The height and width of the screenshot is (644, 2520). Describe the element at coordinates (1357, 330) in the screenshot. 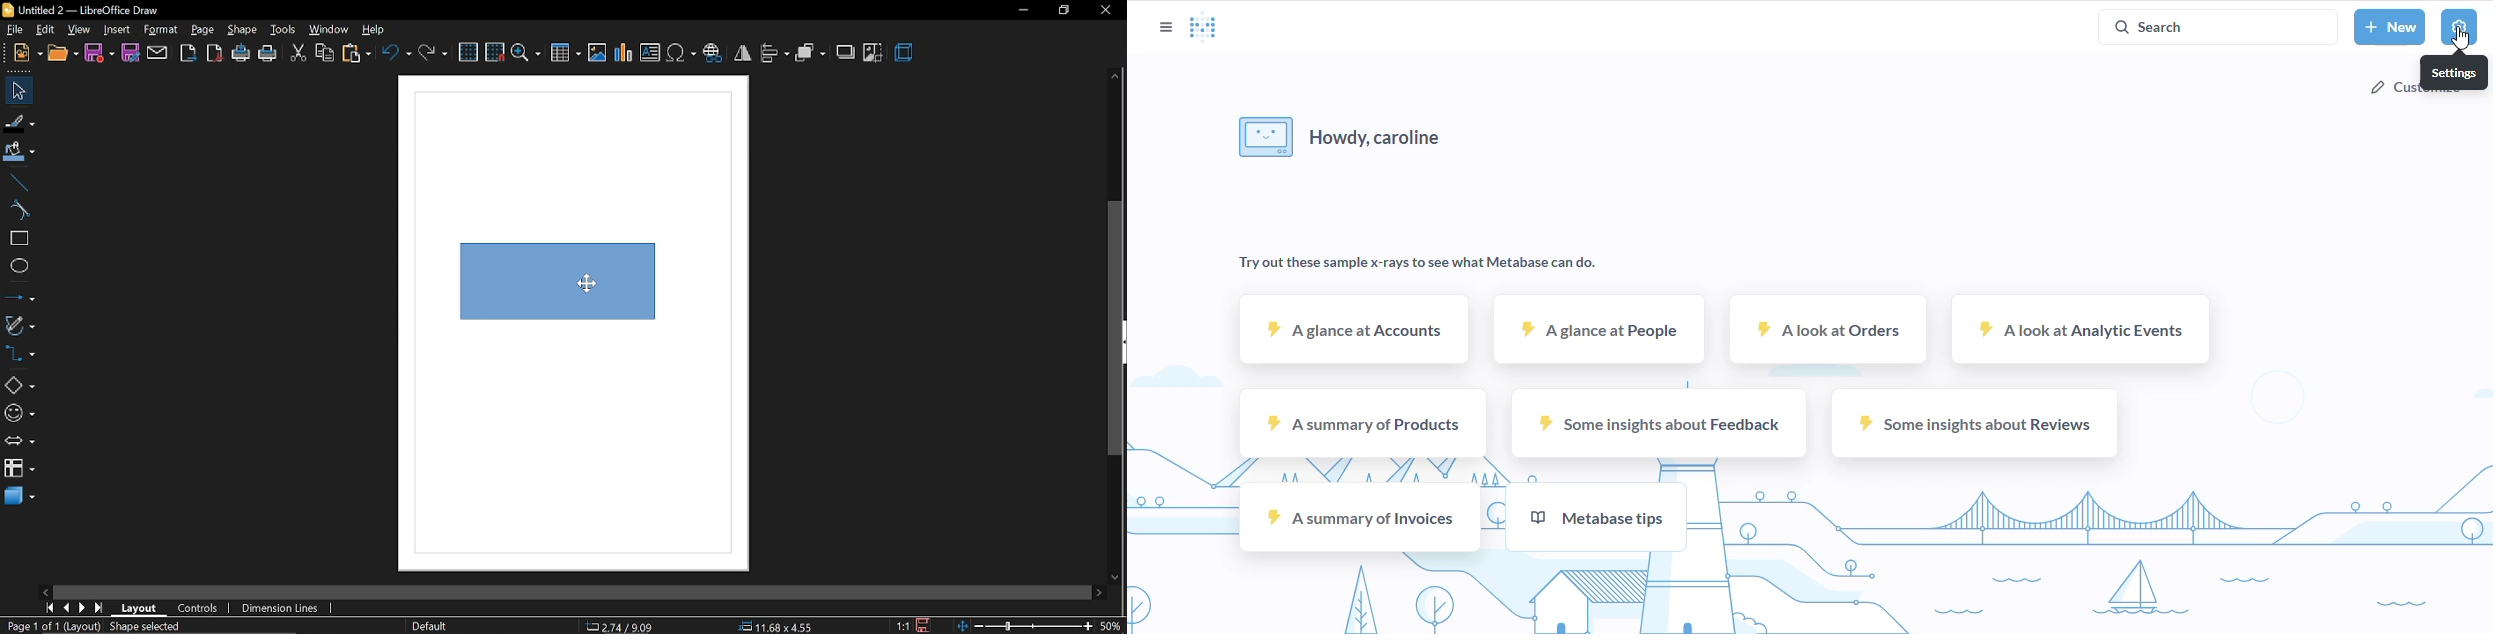

I see `a glance at accounts` at that location.